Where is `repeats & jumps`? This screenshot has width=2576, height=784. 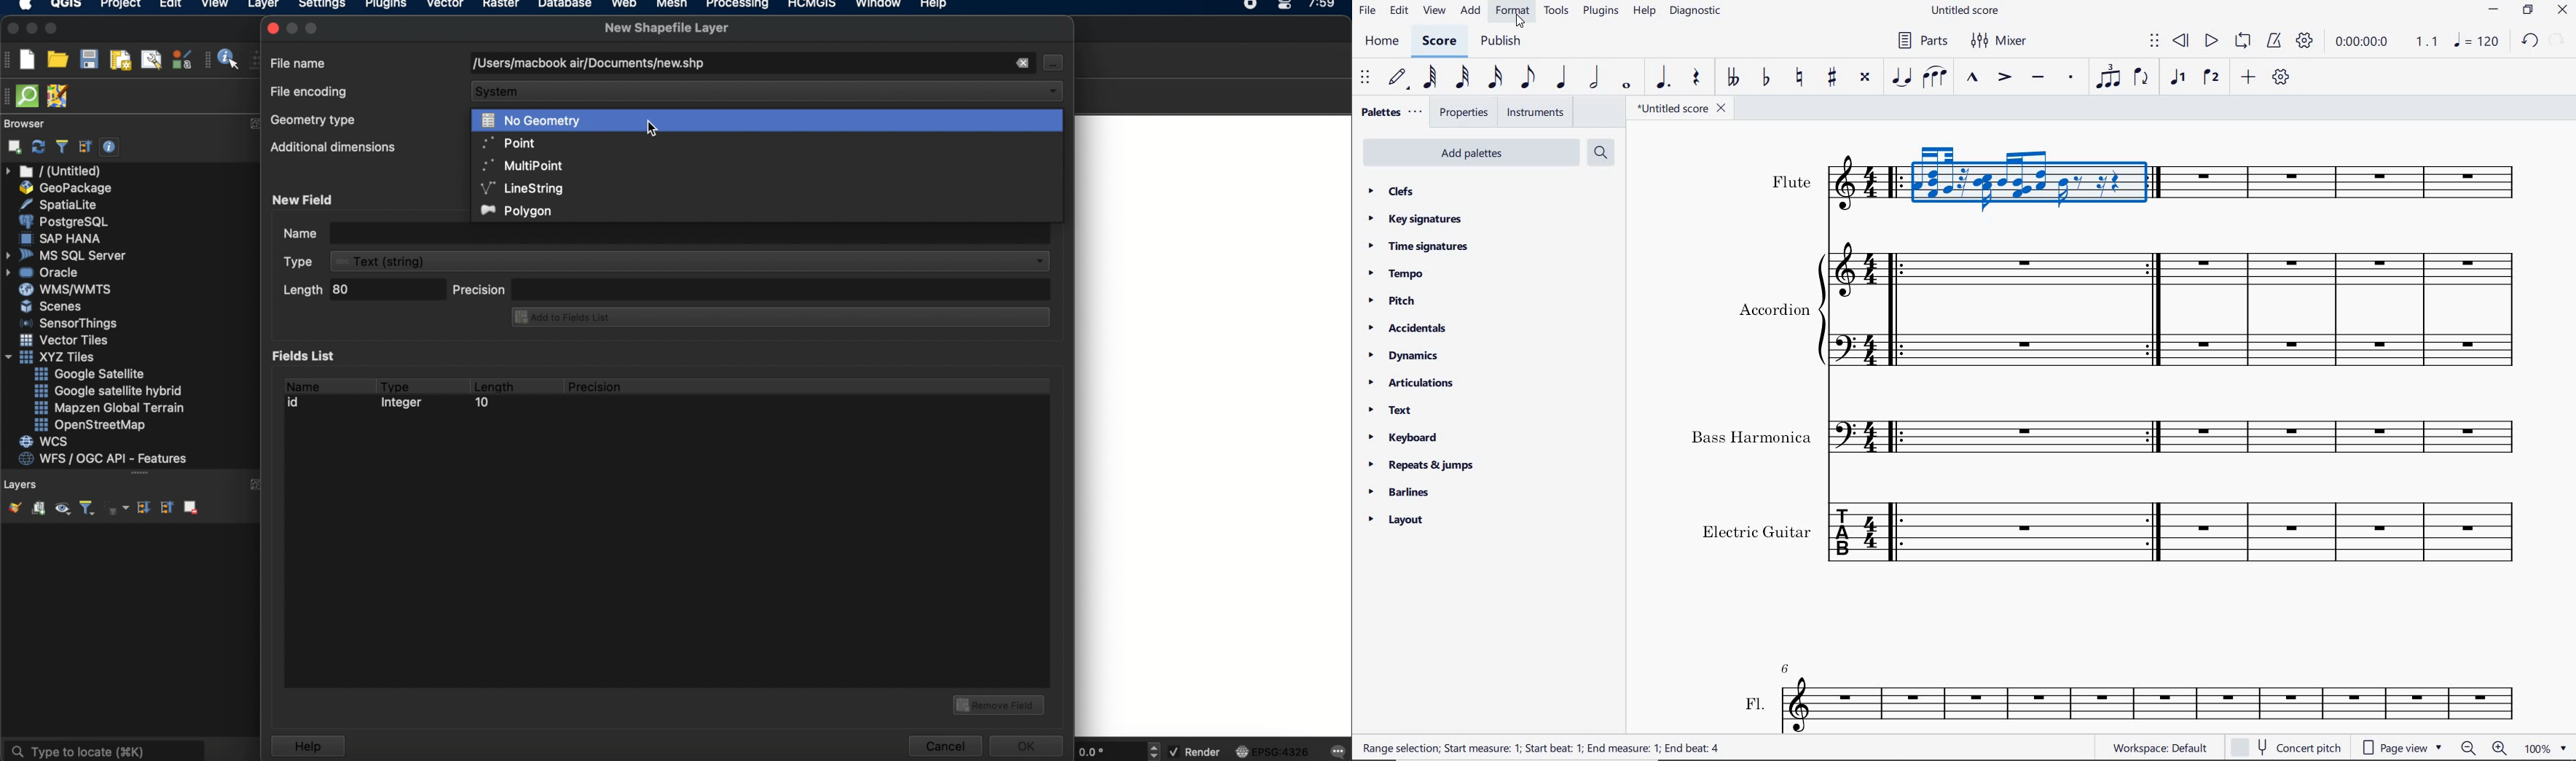 repeats & jumps is located at coordinates (1426, 466).